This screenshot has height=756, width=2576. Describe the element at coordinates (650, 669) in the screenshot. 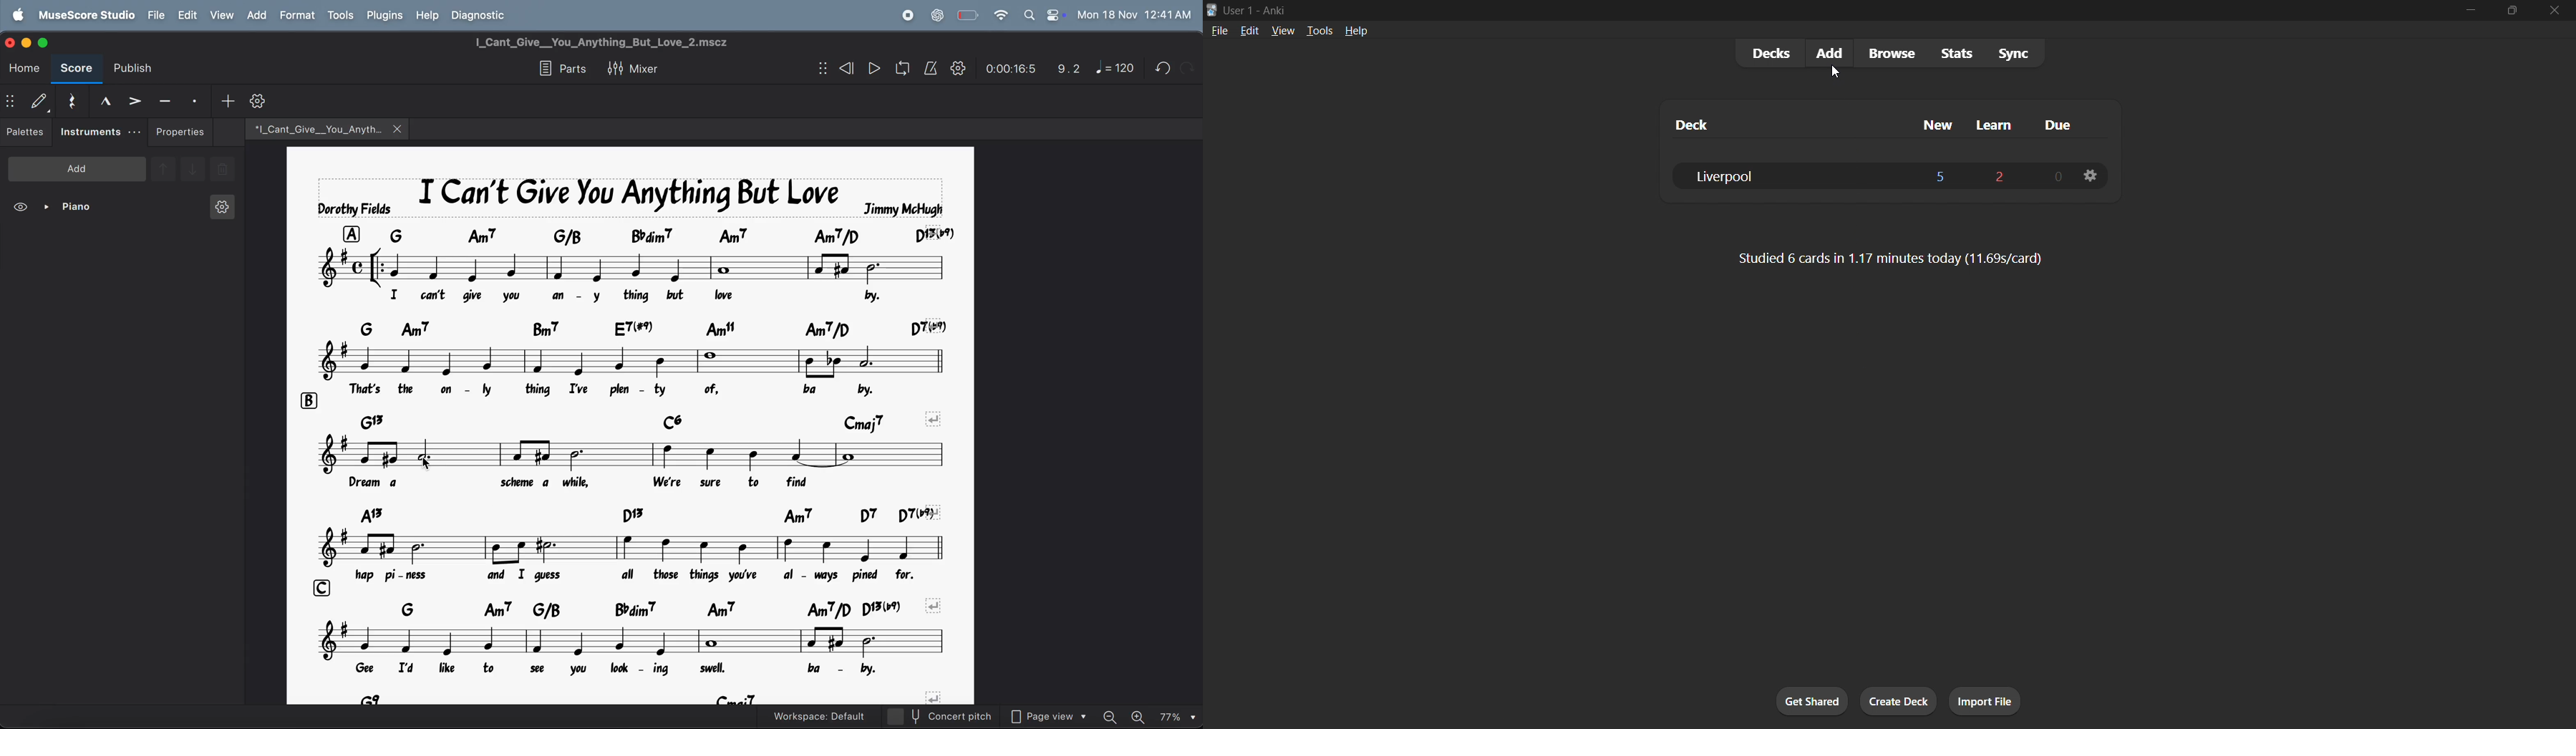

I see `lyrics` at that location.